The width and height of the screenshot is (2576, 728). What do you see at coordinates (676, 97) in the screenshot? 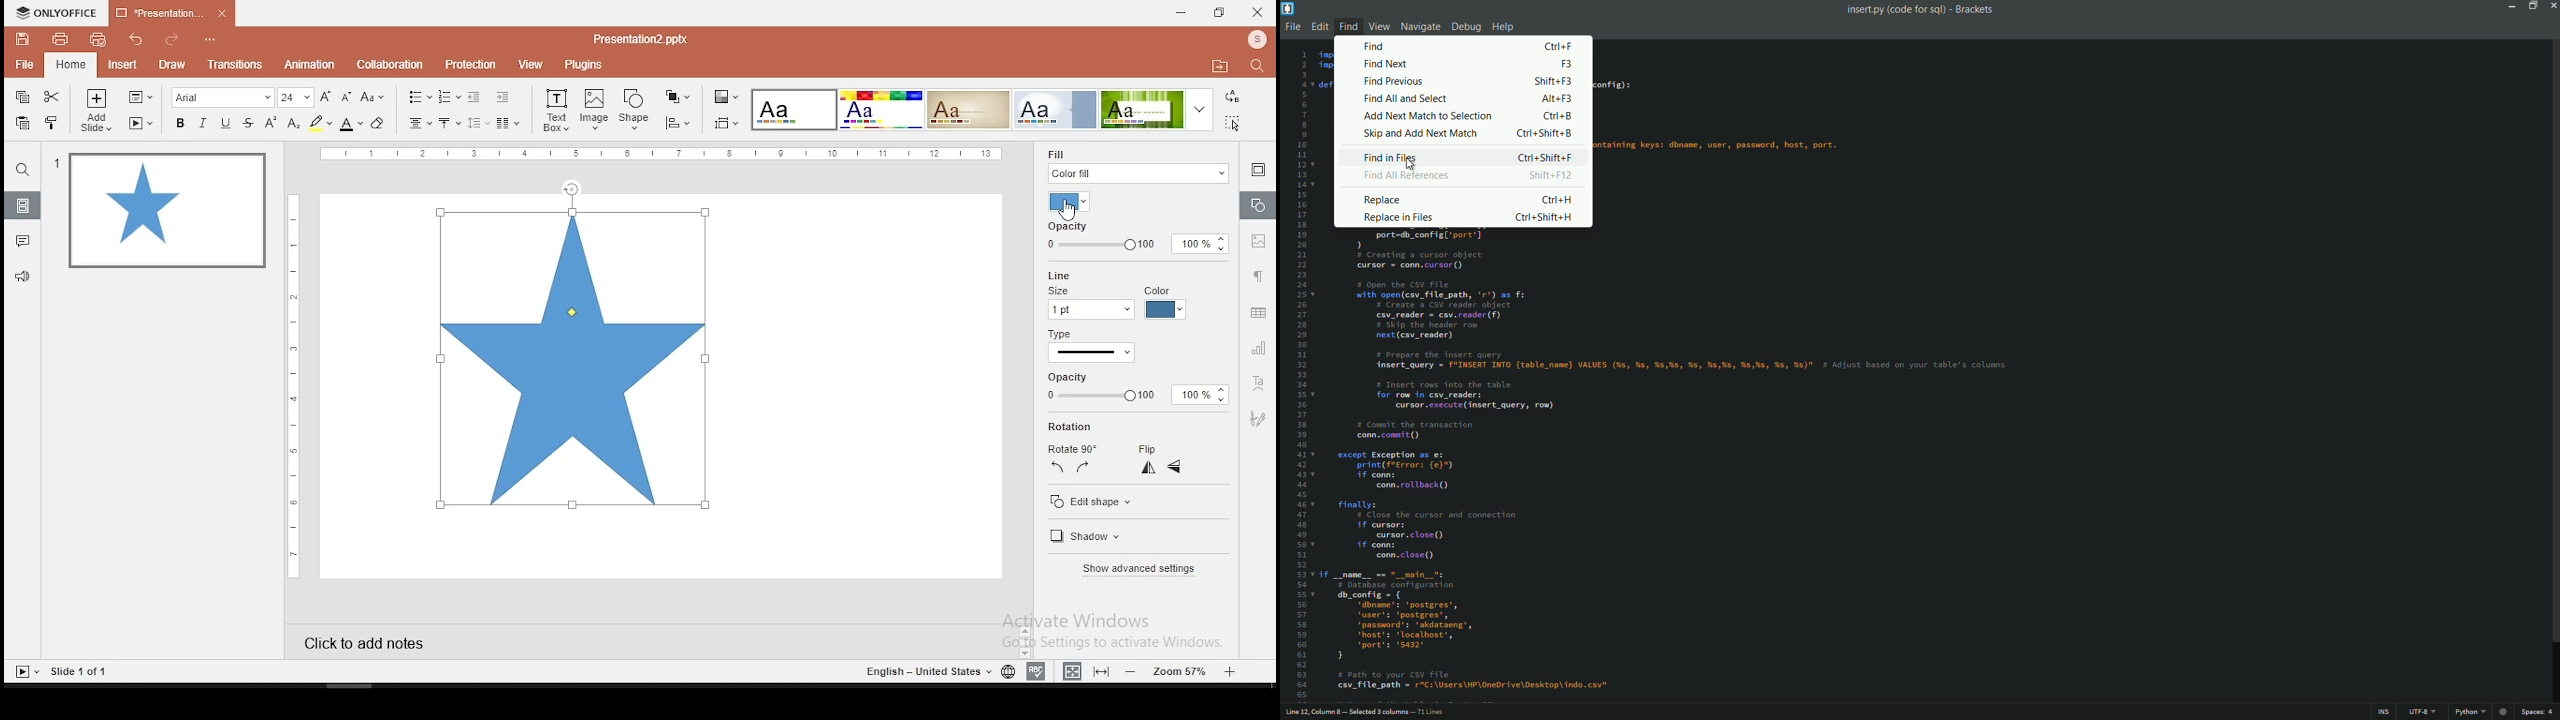
I see `arrange shapes` at bounding box center [676, 97].